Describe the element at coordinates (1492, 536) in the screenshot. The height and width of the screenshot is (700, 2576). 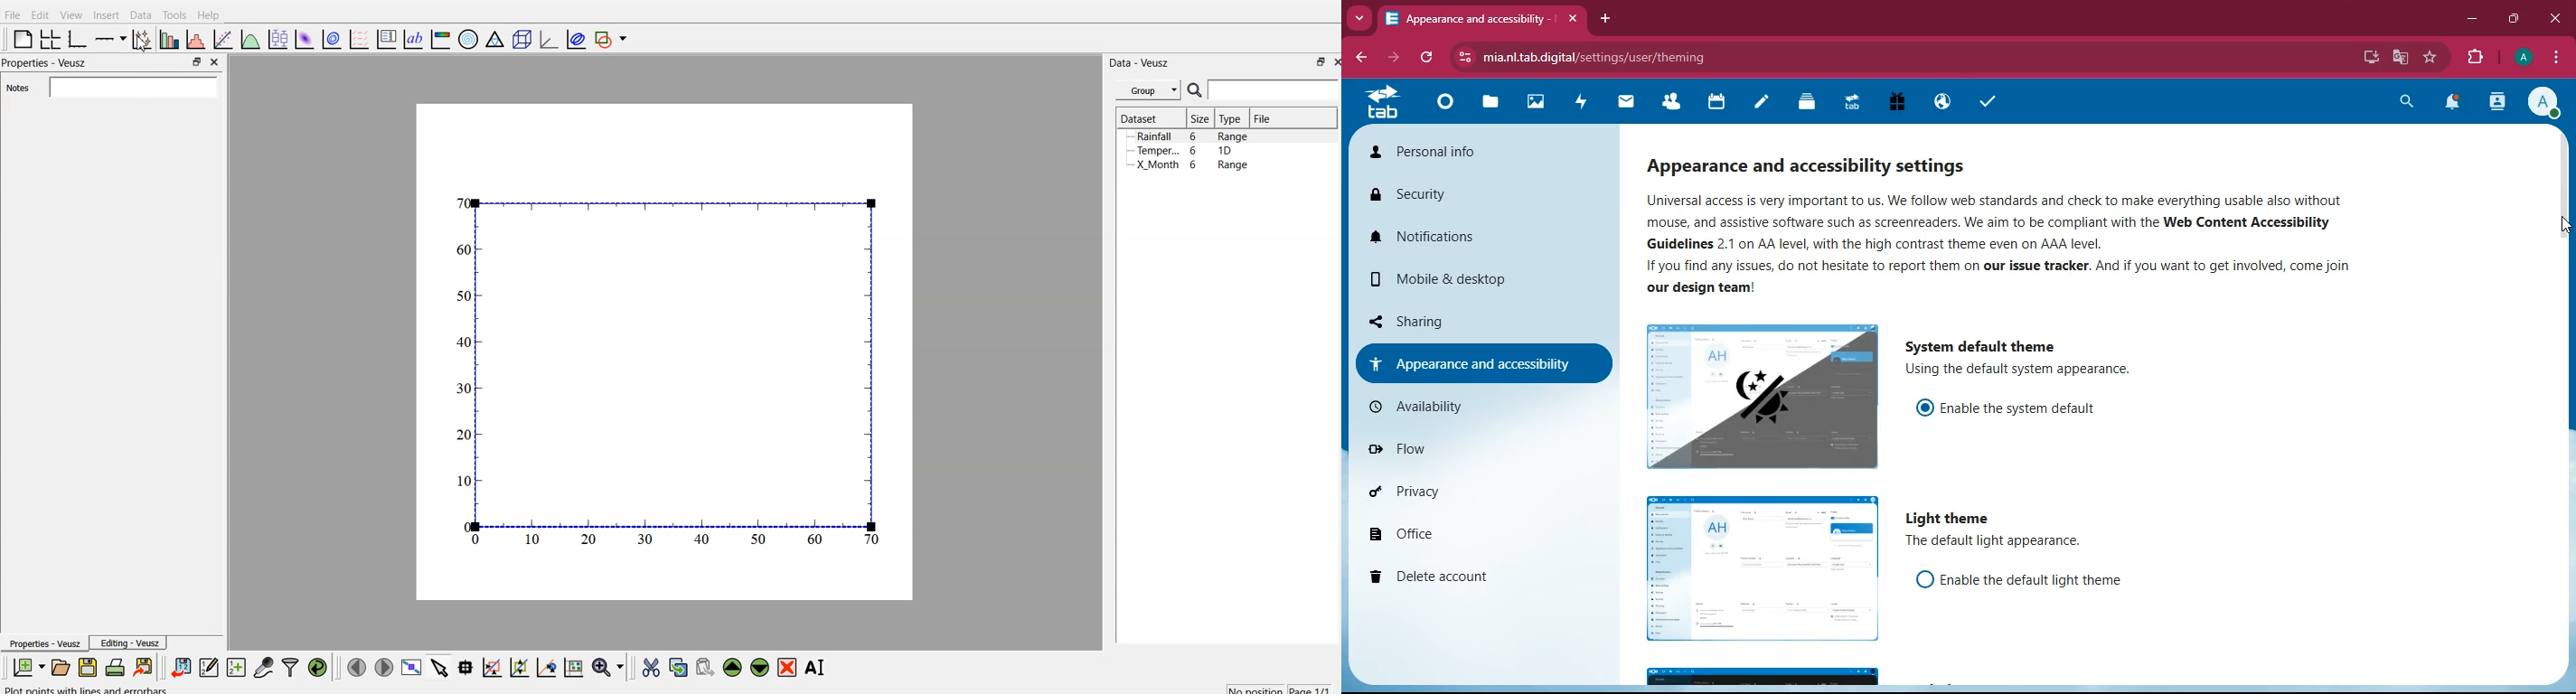
I see `office` at that location.